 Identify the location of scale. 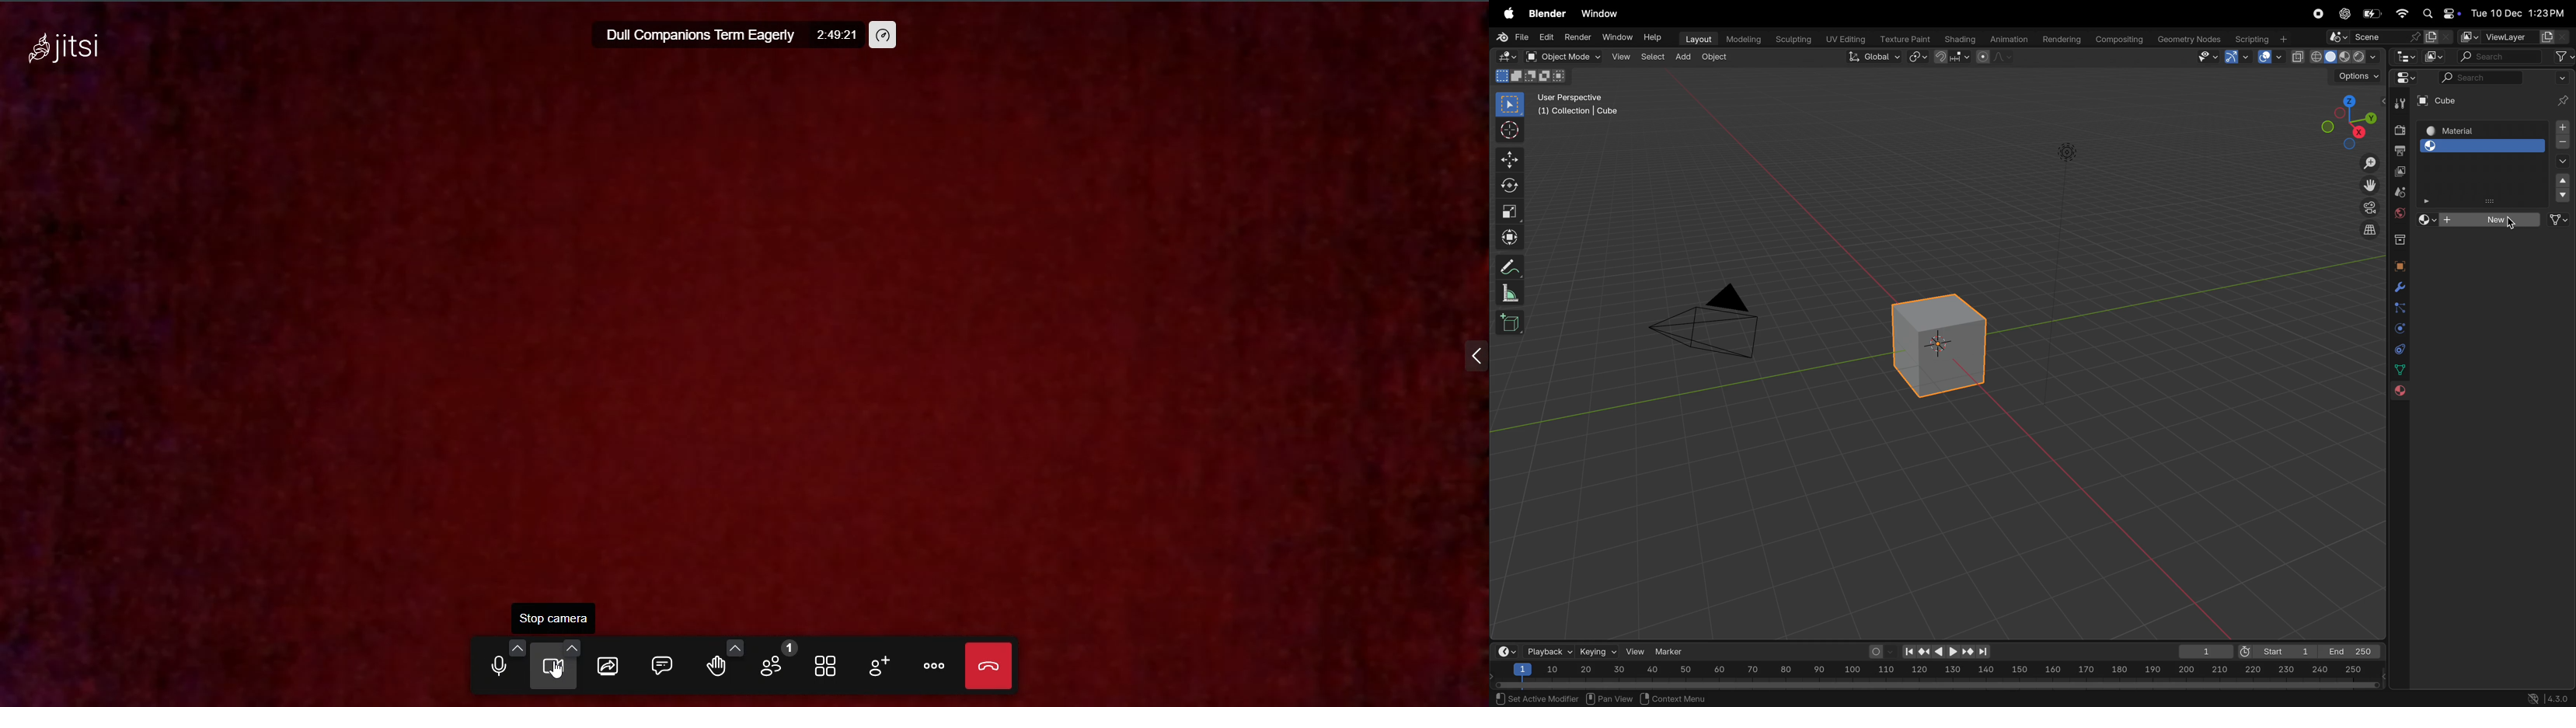
(1507, 293).